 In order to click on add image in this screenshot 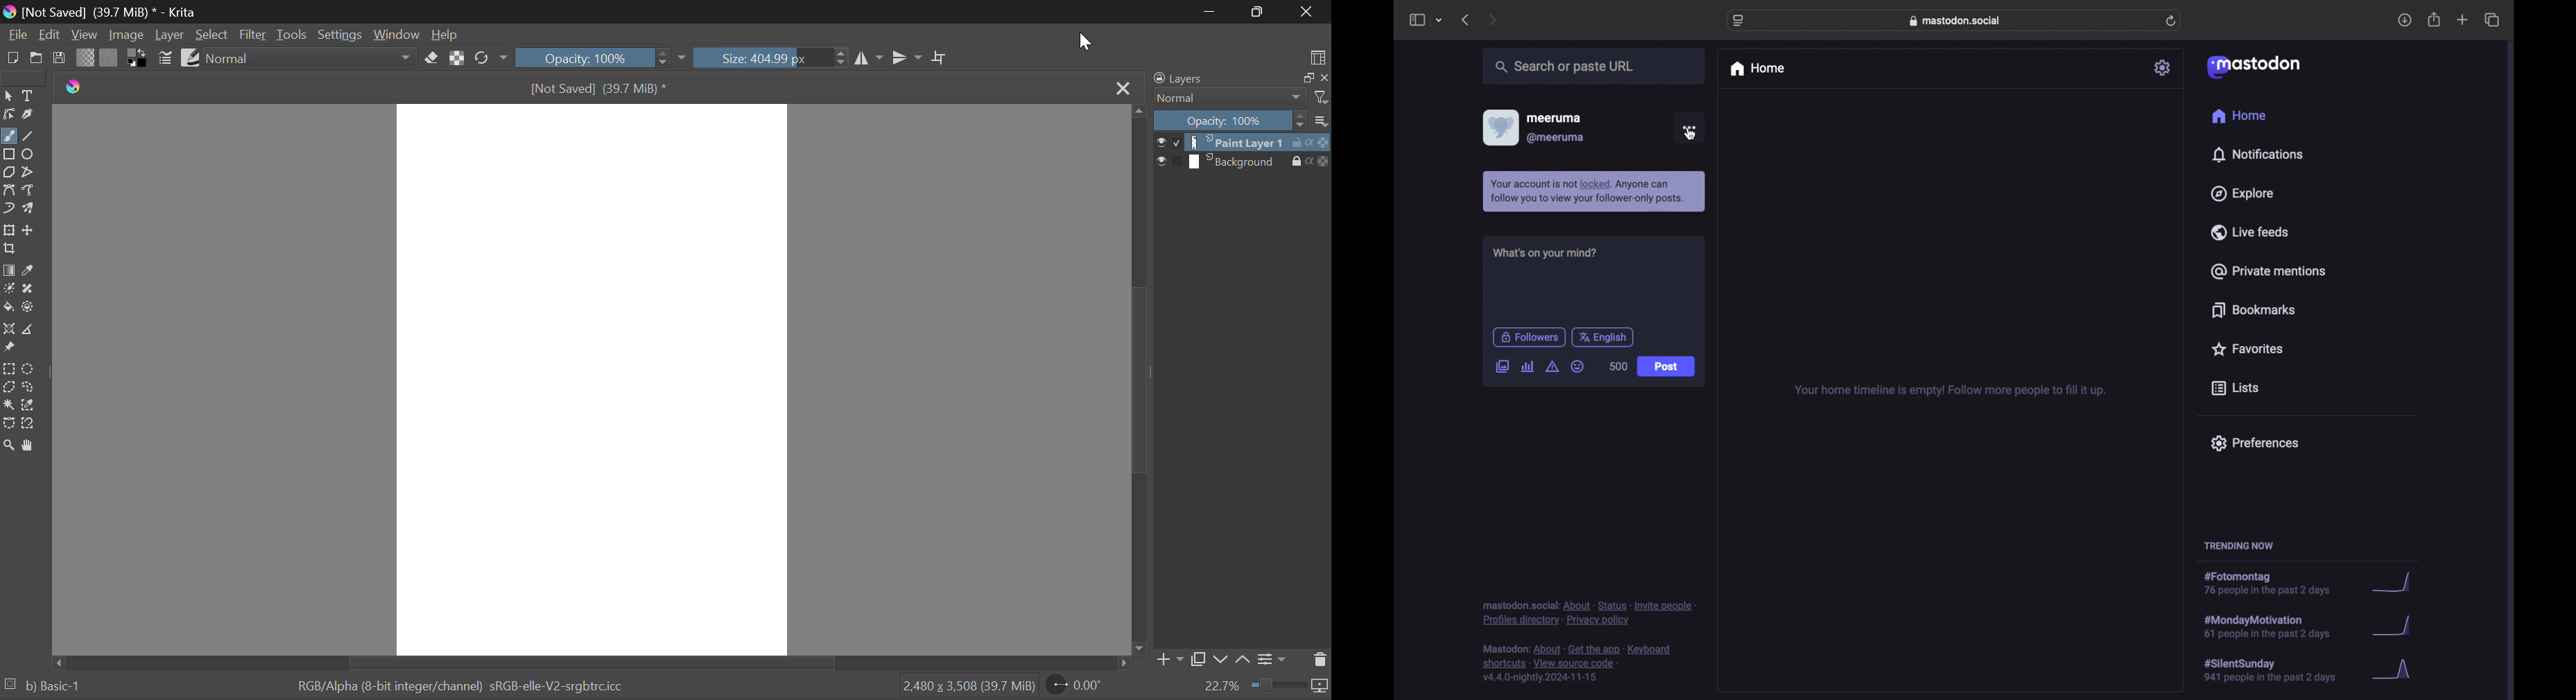, I will do `click(1502, 367)`.